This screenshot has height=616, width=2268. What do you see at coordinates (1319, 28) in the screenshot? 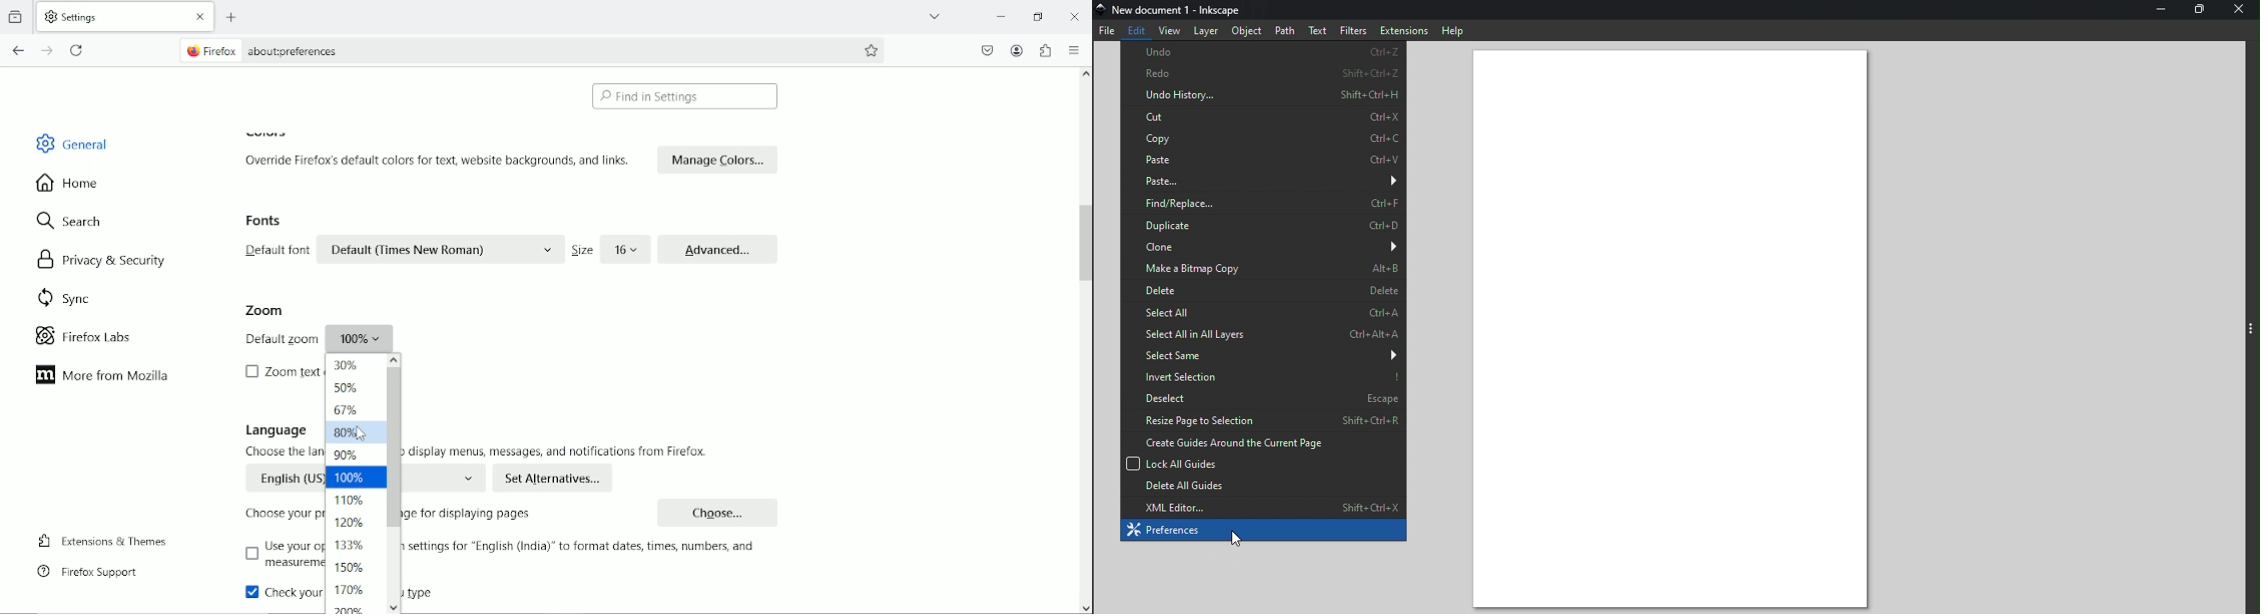
I see `Text` at bounding box center [1319, 28].